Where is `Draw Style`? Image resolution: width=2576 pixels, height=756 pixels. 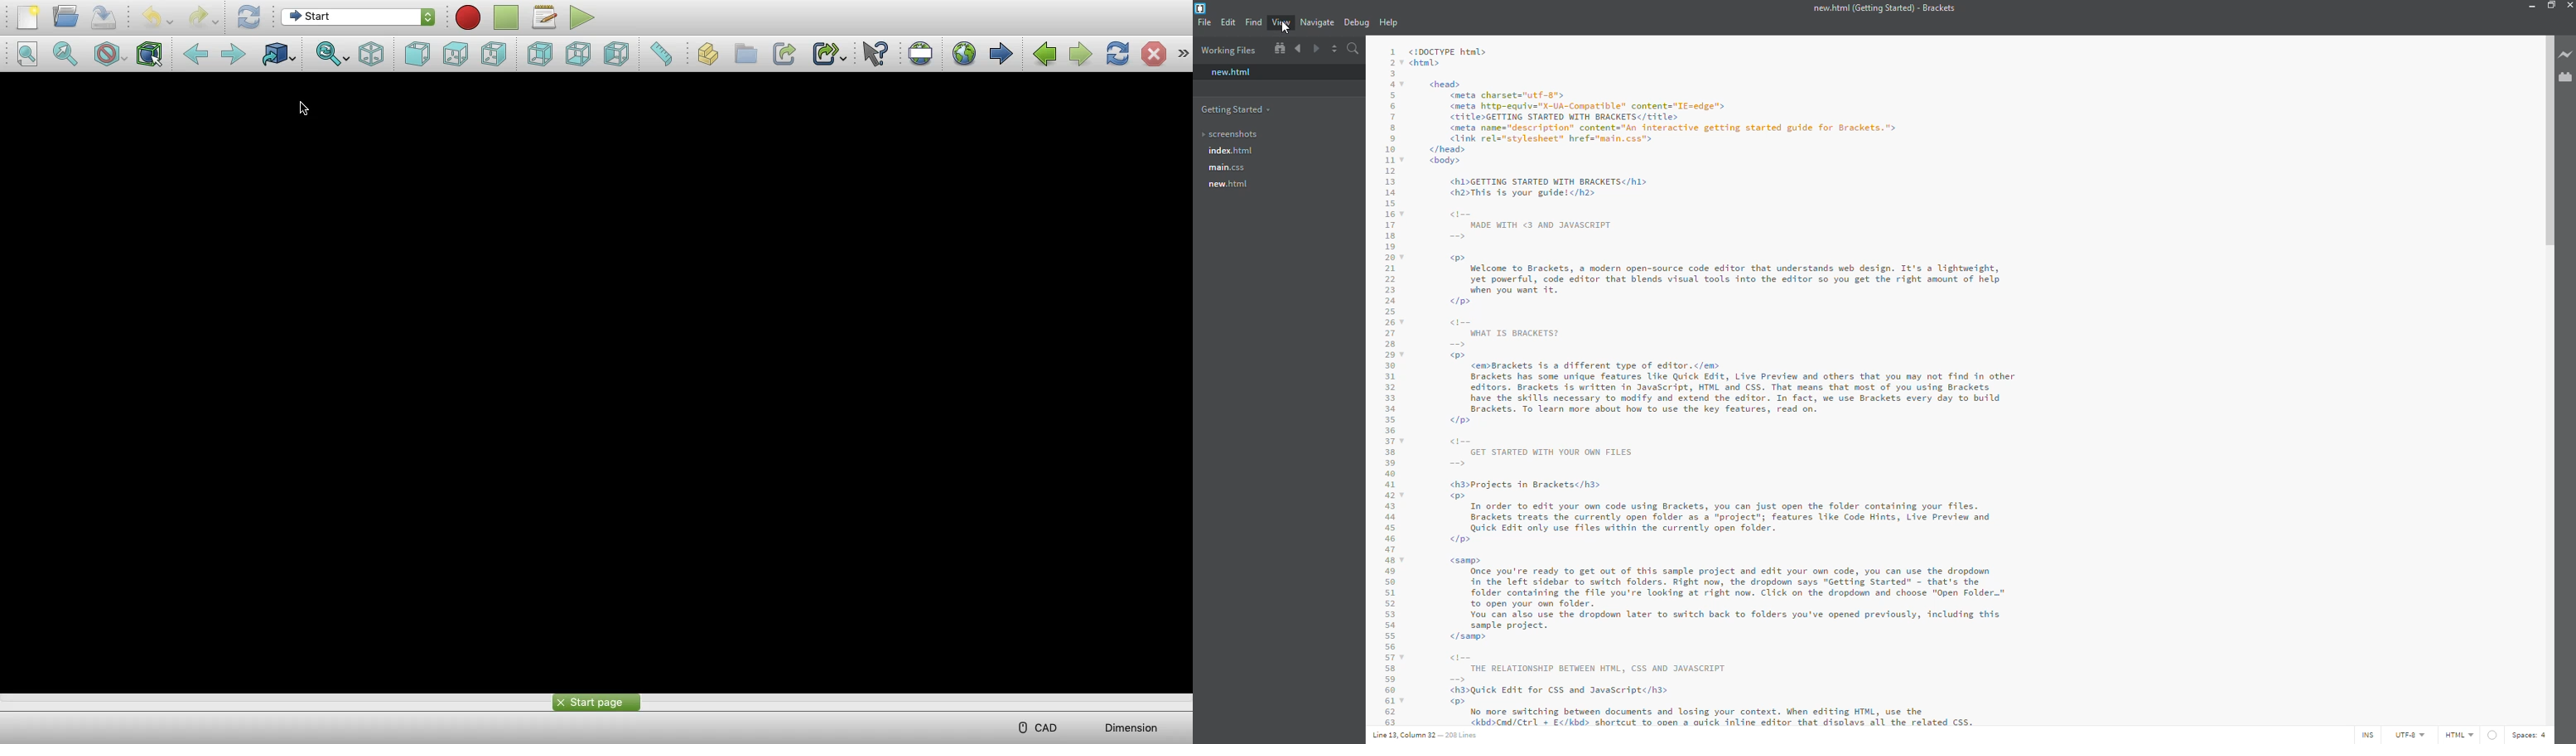
Draw Style is located at coordinates (110, 55).